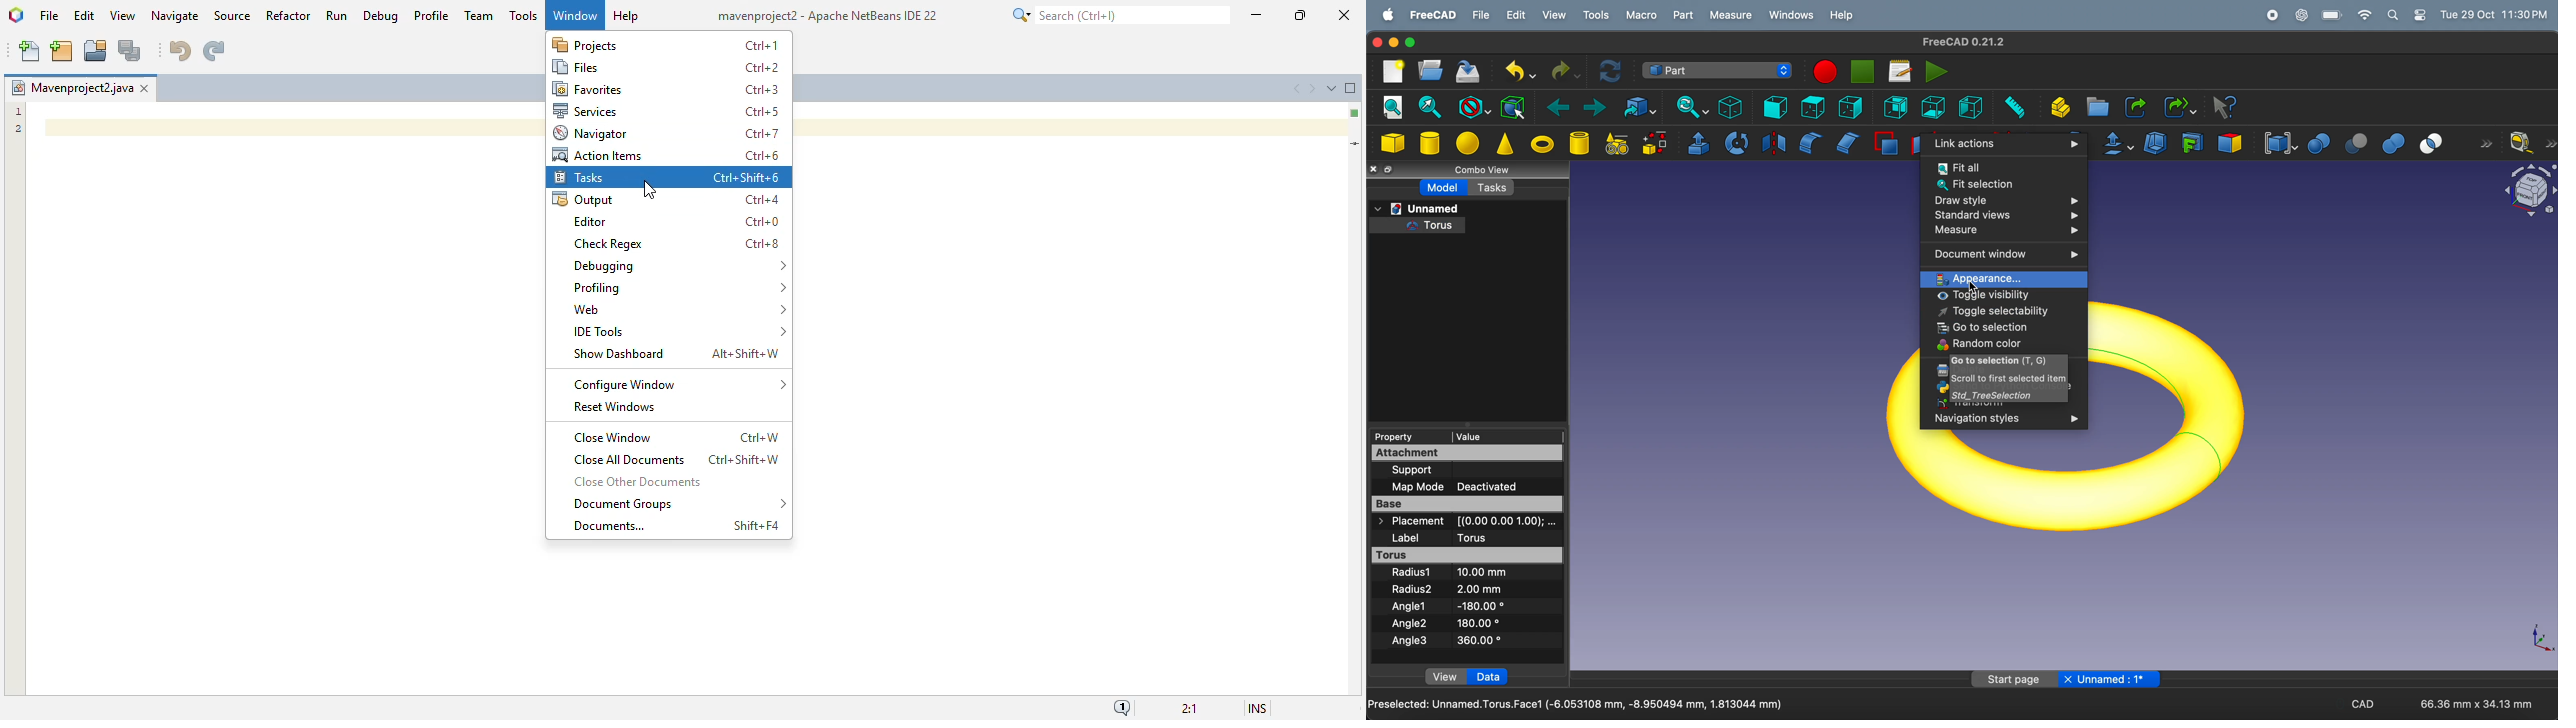  I want to click on value, so click(1505, 437).